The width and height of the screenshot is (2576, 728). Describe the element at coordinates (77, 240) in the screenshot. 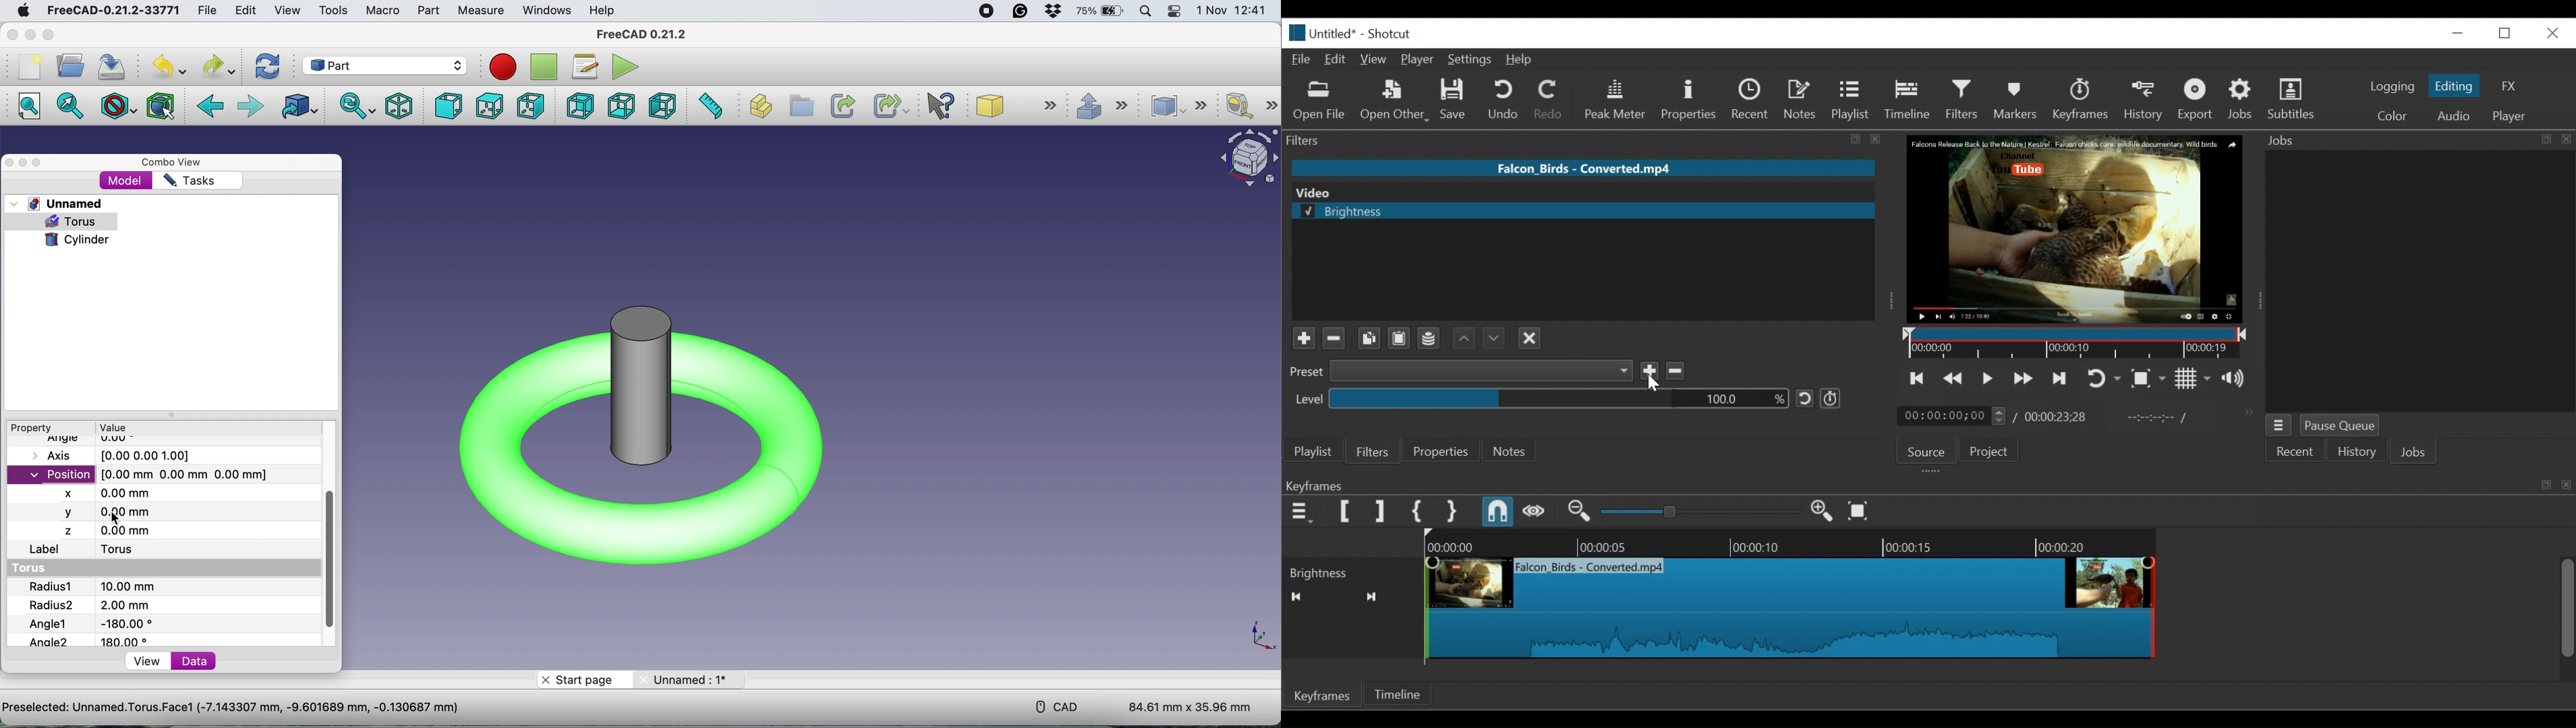

I see `cylinder` at that location.